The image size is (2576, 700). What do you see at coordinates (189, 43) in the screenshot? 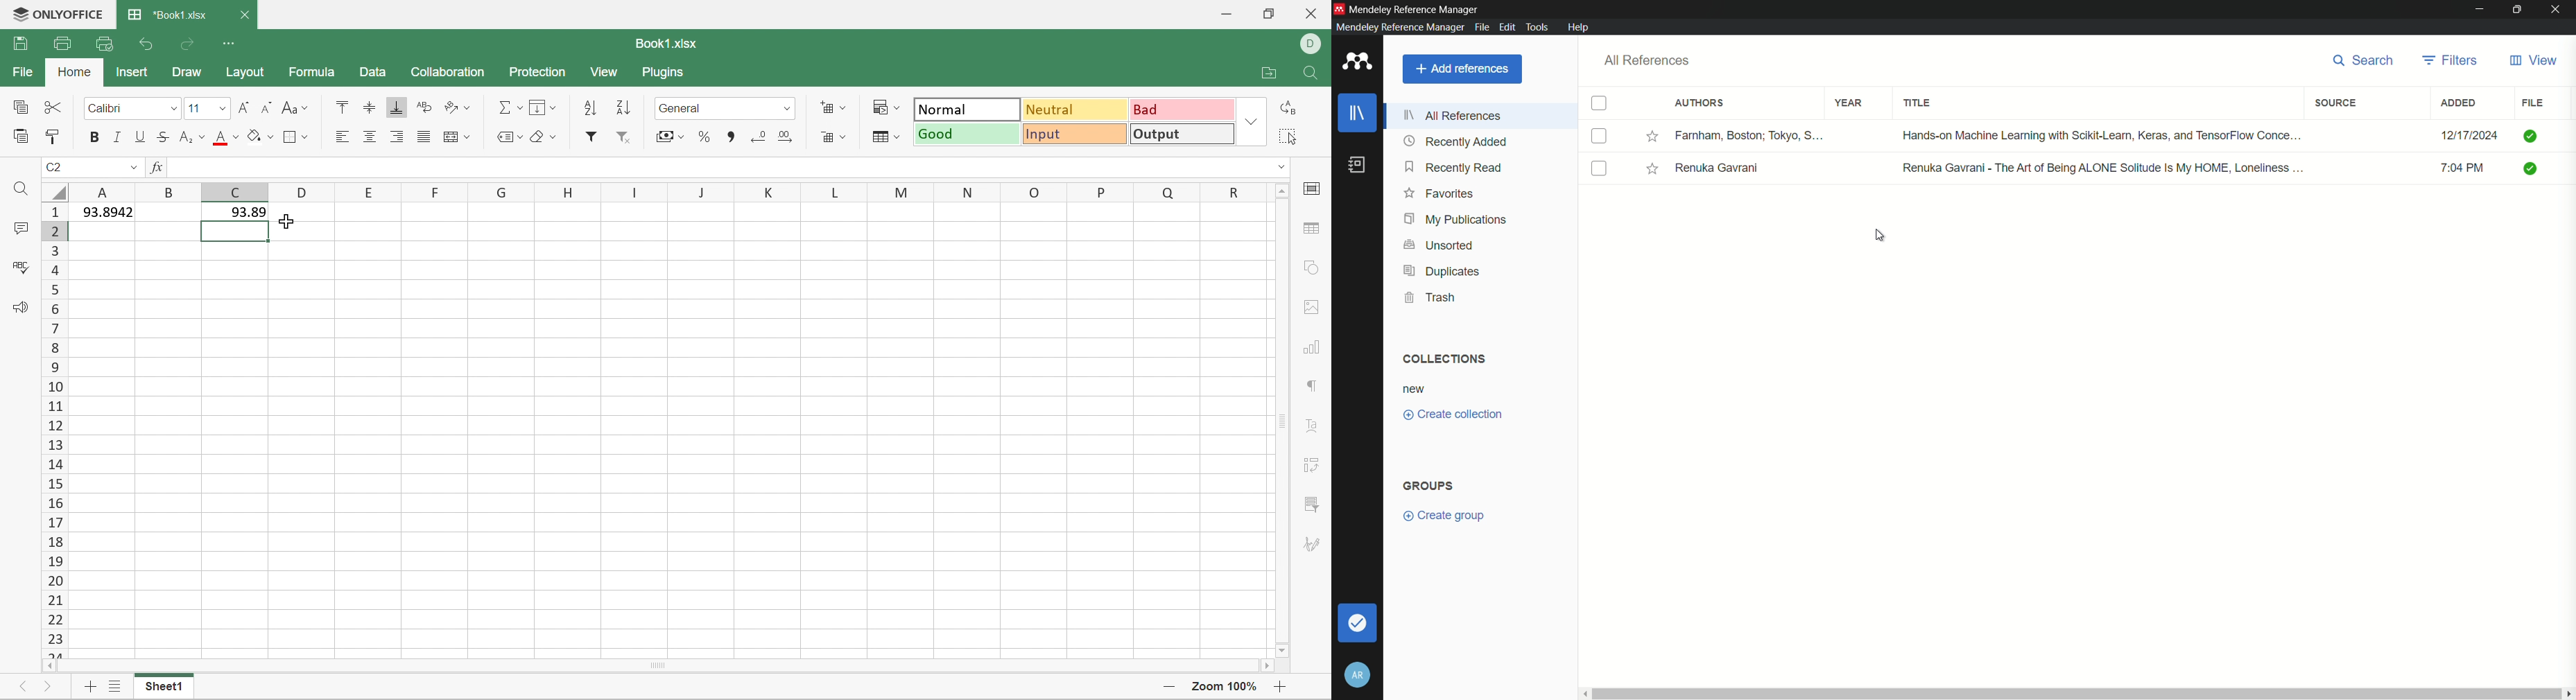
I see `Redo` at bounding box center [189, 43].